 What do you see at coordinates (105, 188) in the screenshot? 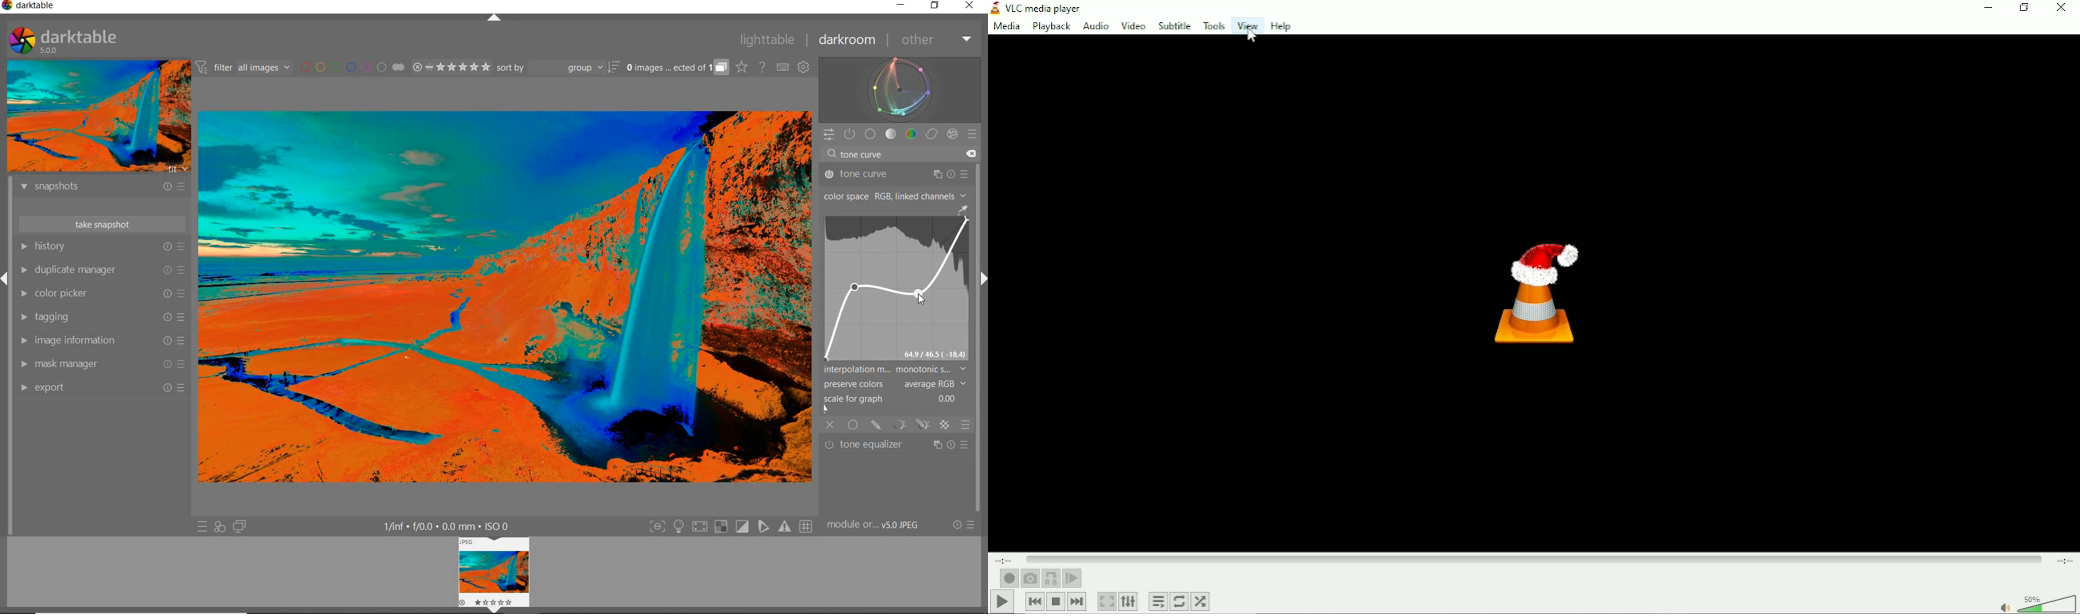
I see `snapshots` at bounding box center [105, 188].